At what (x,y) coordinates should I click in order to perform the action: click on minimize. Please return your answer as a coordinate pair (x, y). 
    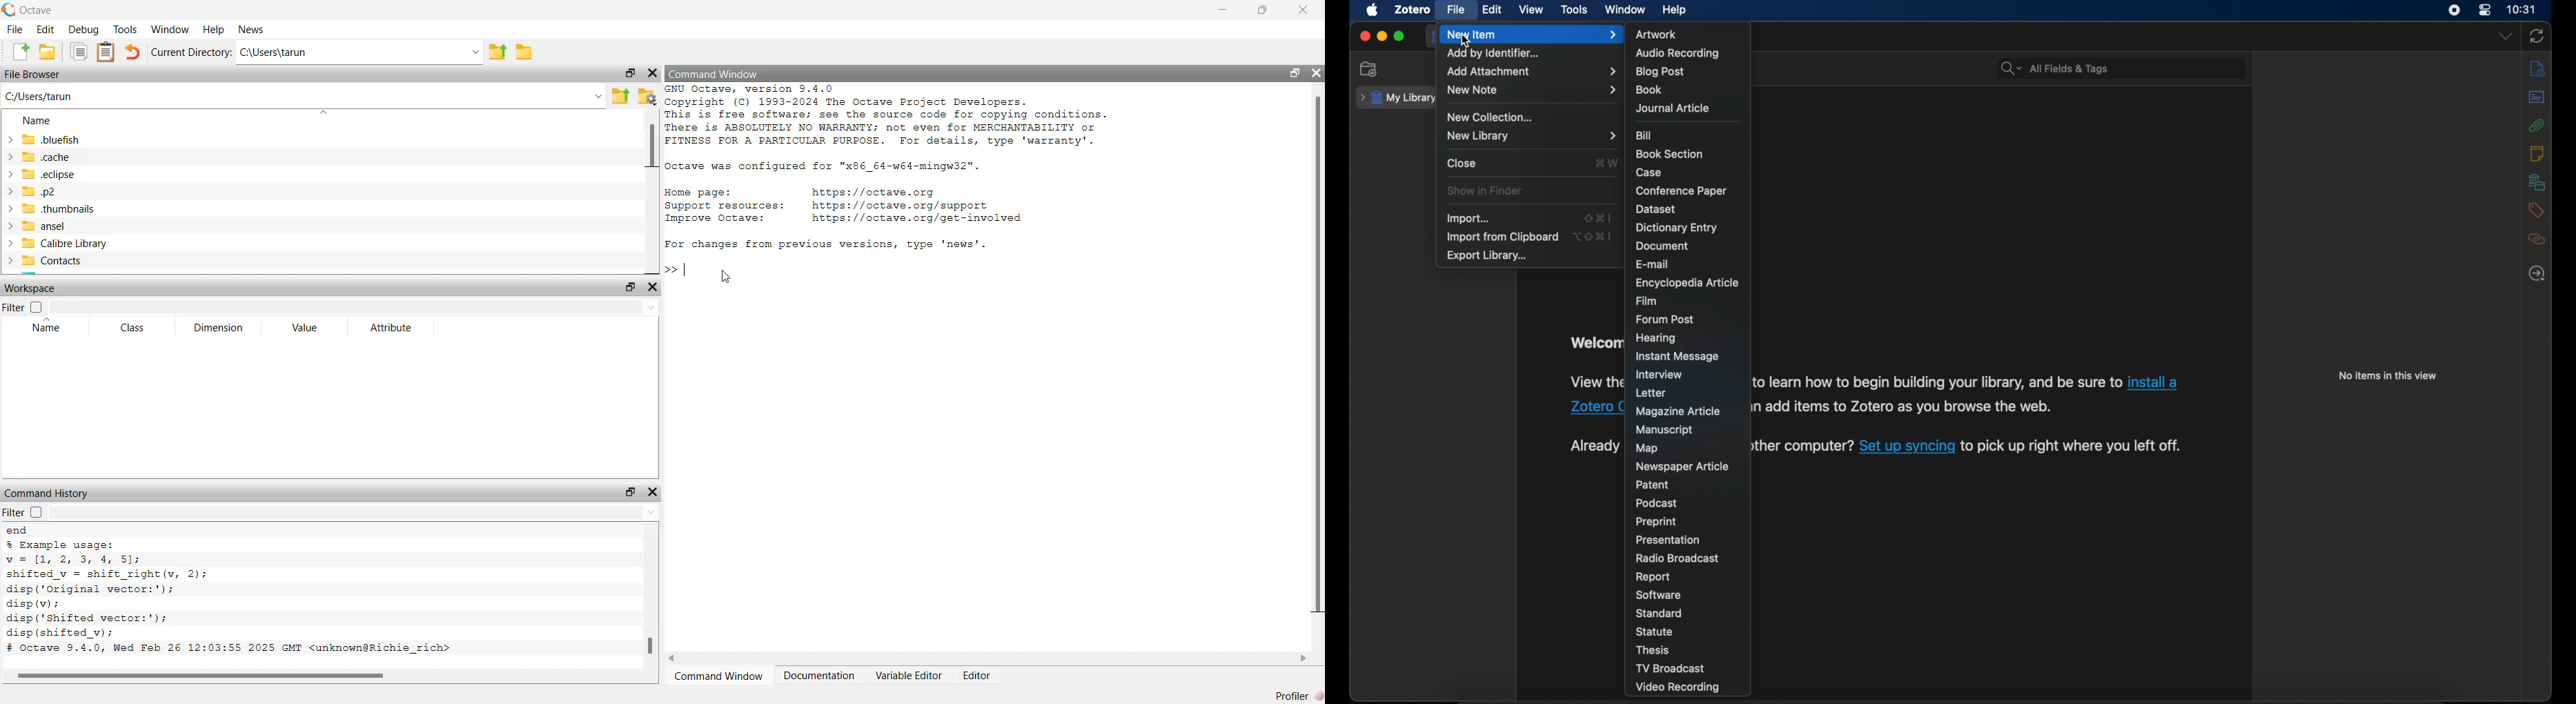
    Looking at the image, I should click on (1381, 37).